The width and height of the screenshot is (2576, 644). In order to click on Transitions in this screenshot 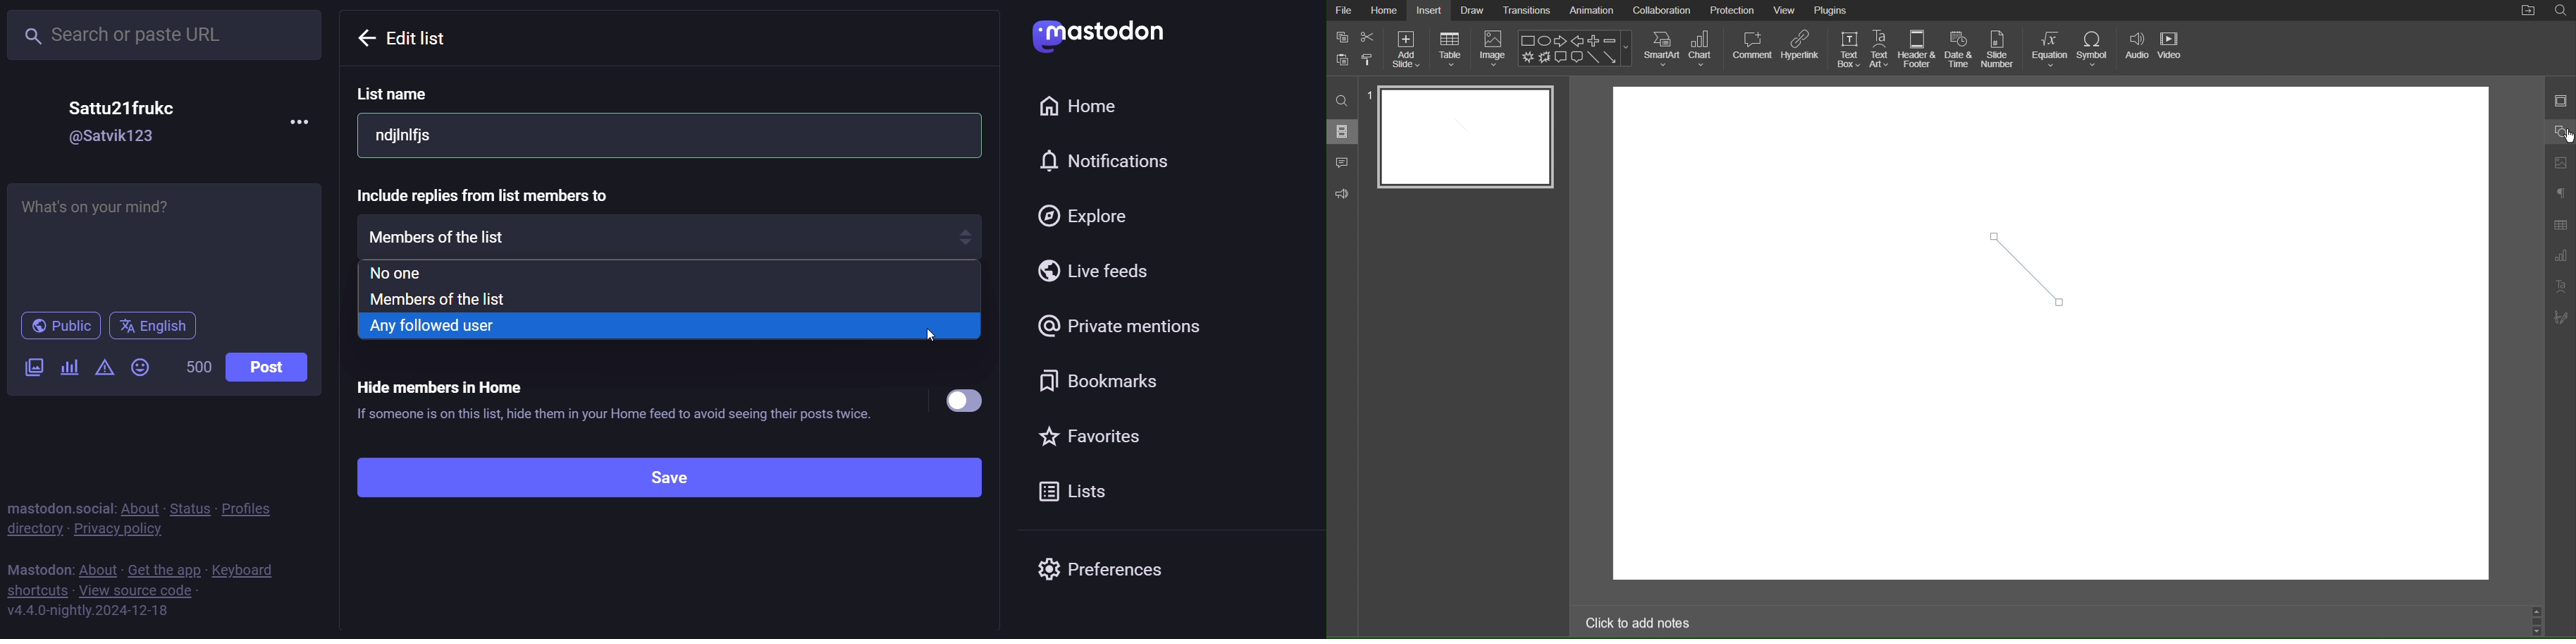, I will do `click(1525, 10)`.